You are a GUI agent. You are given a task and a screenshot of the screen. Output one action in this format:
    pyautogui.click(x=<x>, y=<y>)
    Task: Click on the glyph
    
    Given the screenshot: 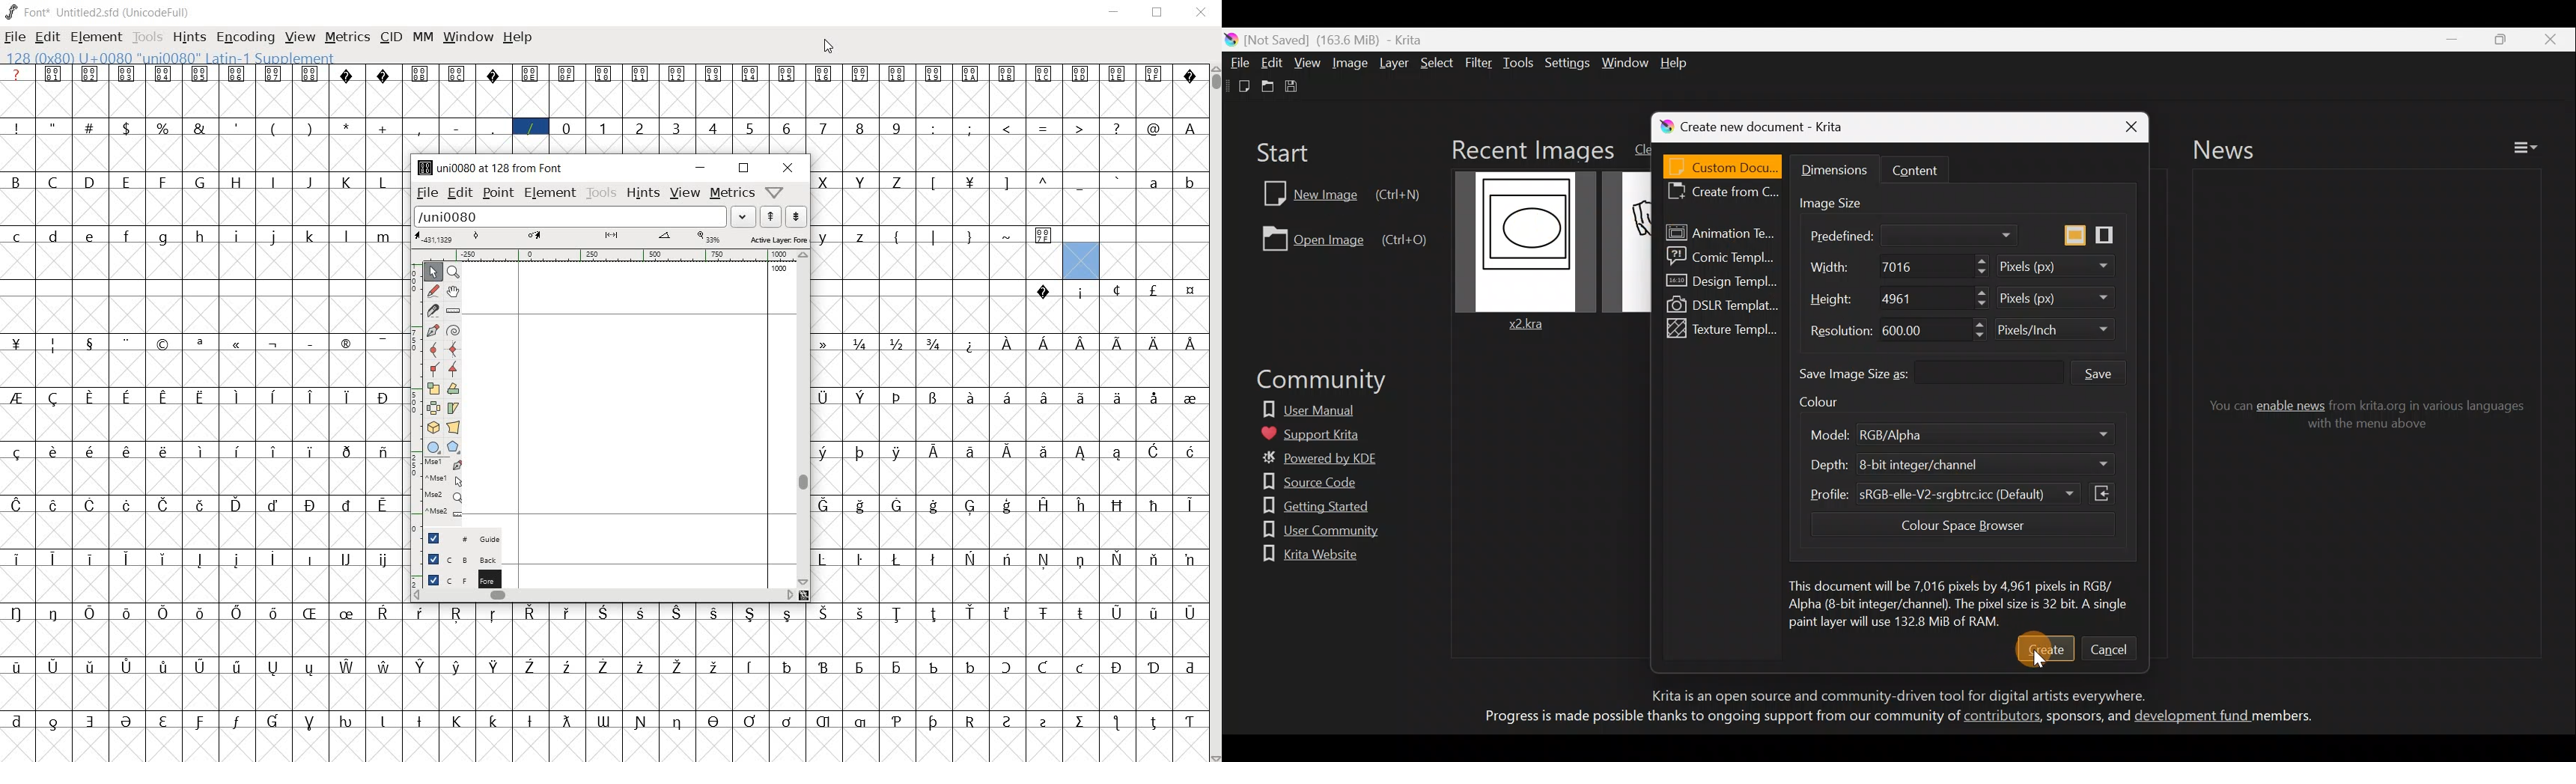 What is the action you would take?
    pyautogui.click(x=1044, y=559)
    